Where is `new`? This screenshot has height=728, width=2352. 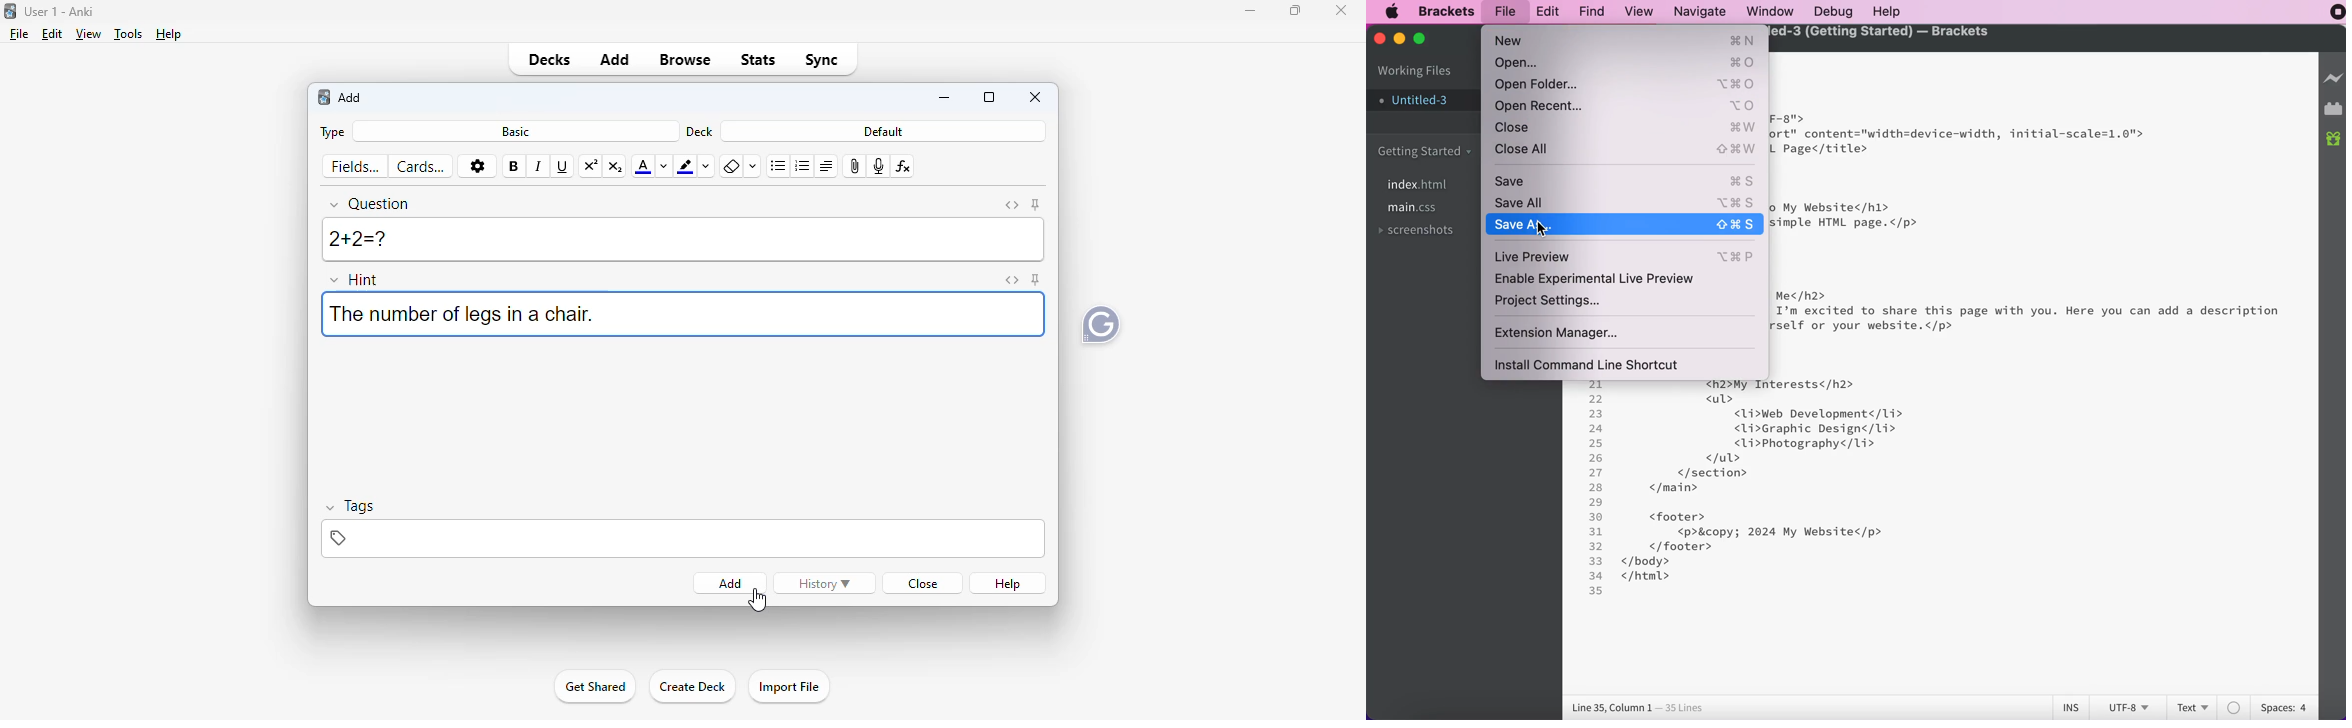
new is located at coordinates (1625, 41).